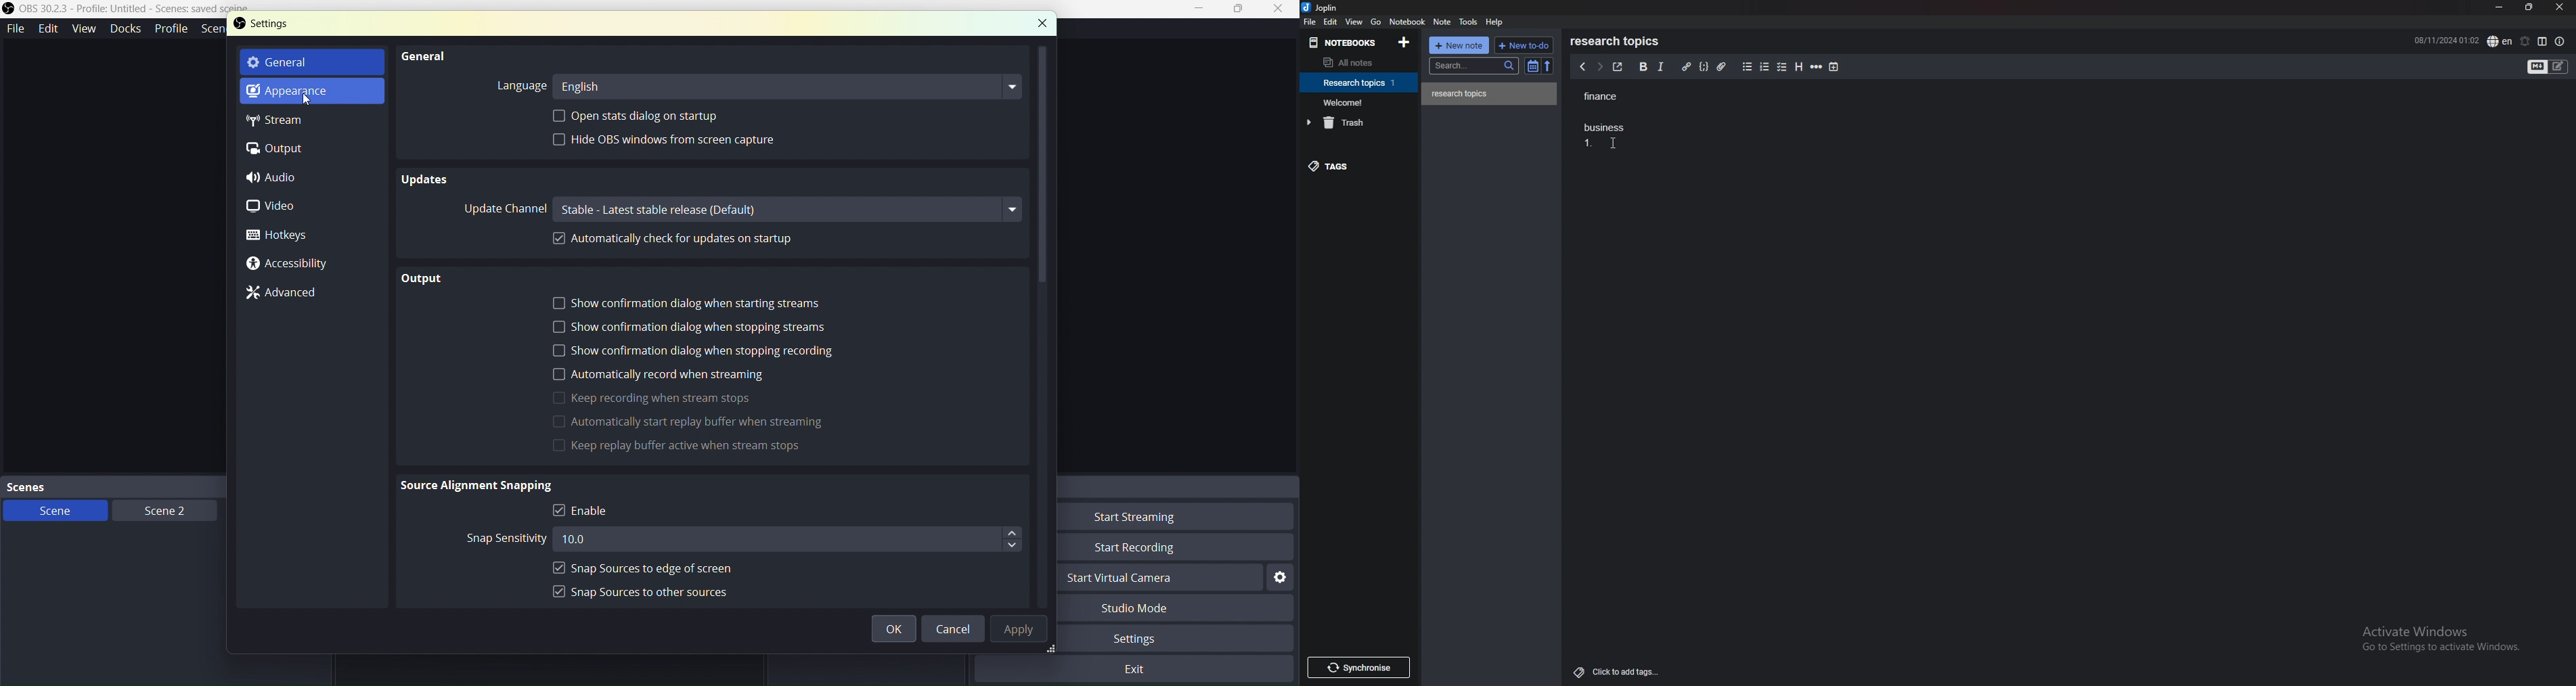 This screenshot has width=2576, height=700. Describe the element at coordinates (130, 12) in the screenshot. I see `OBS Studio` at that location.